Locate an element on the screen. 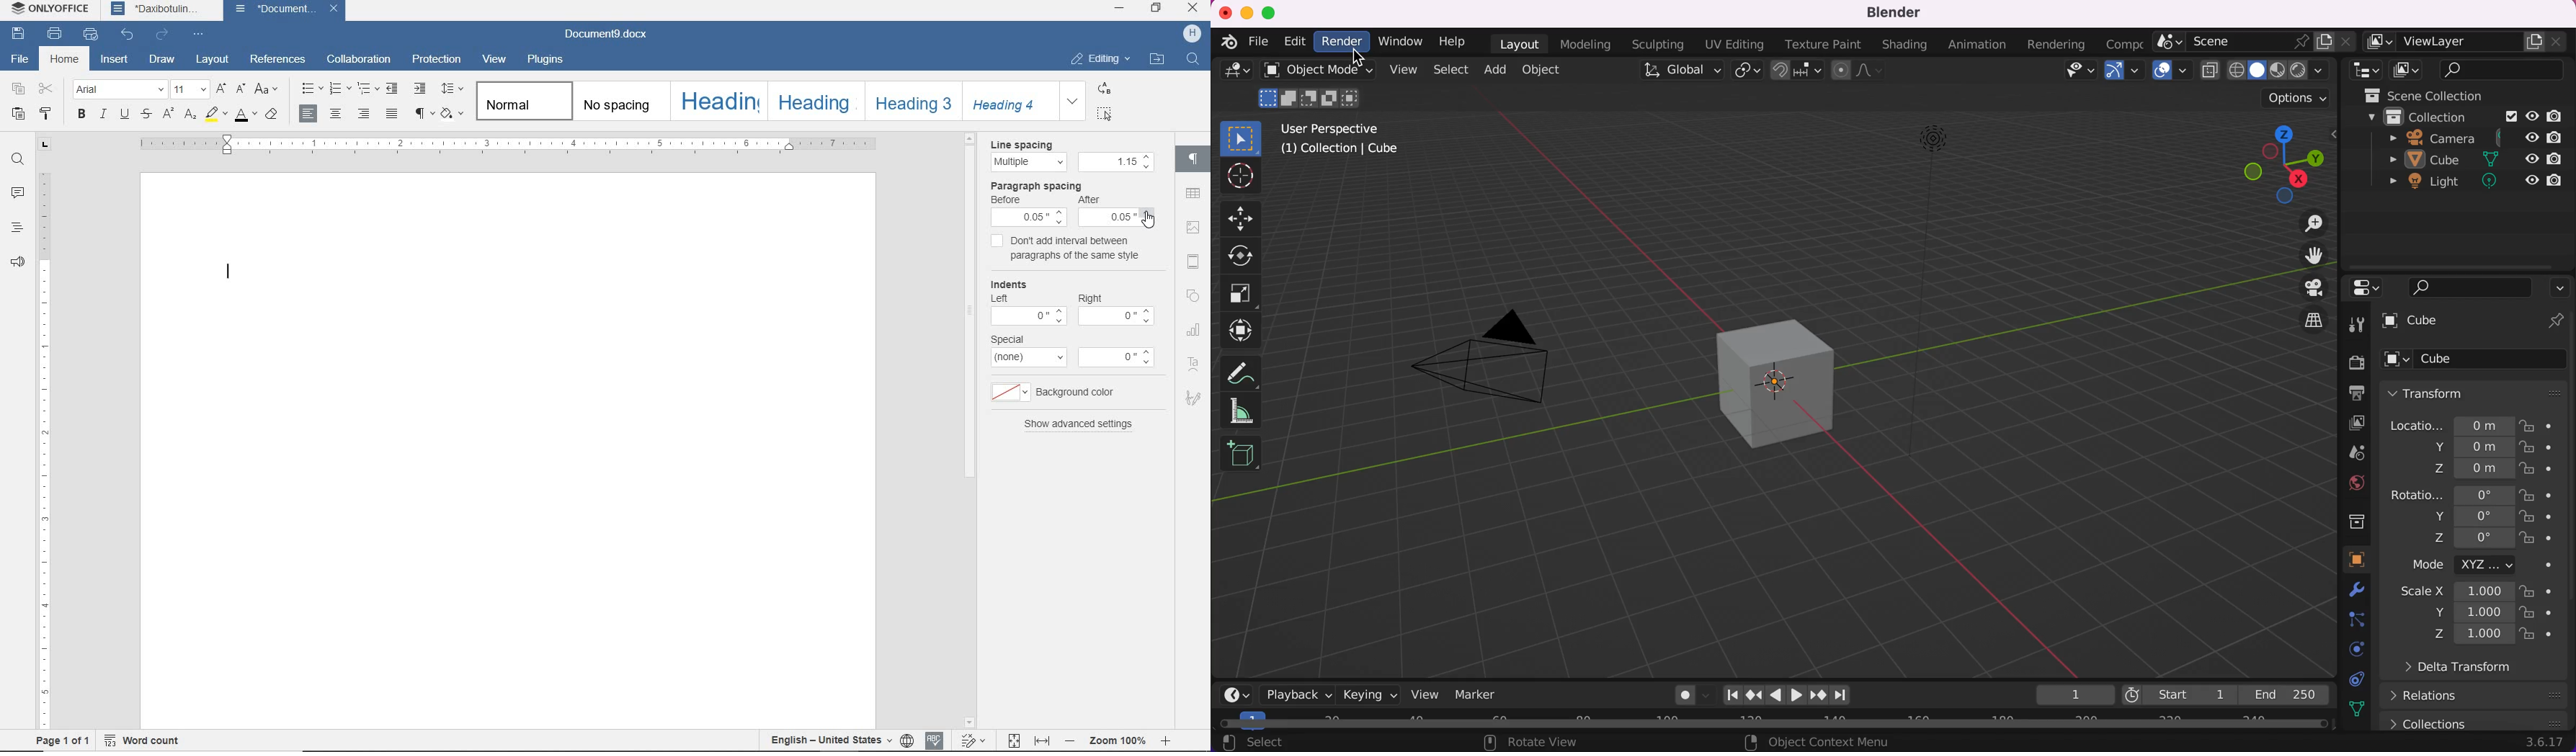 The height and width of the screenshot is (756, 2576). lock is located at coordinates (2536, 591).